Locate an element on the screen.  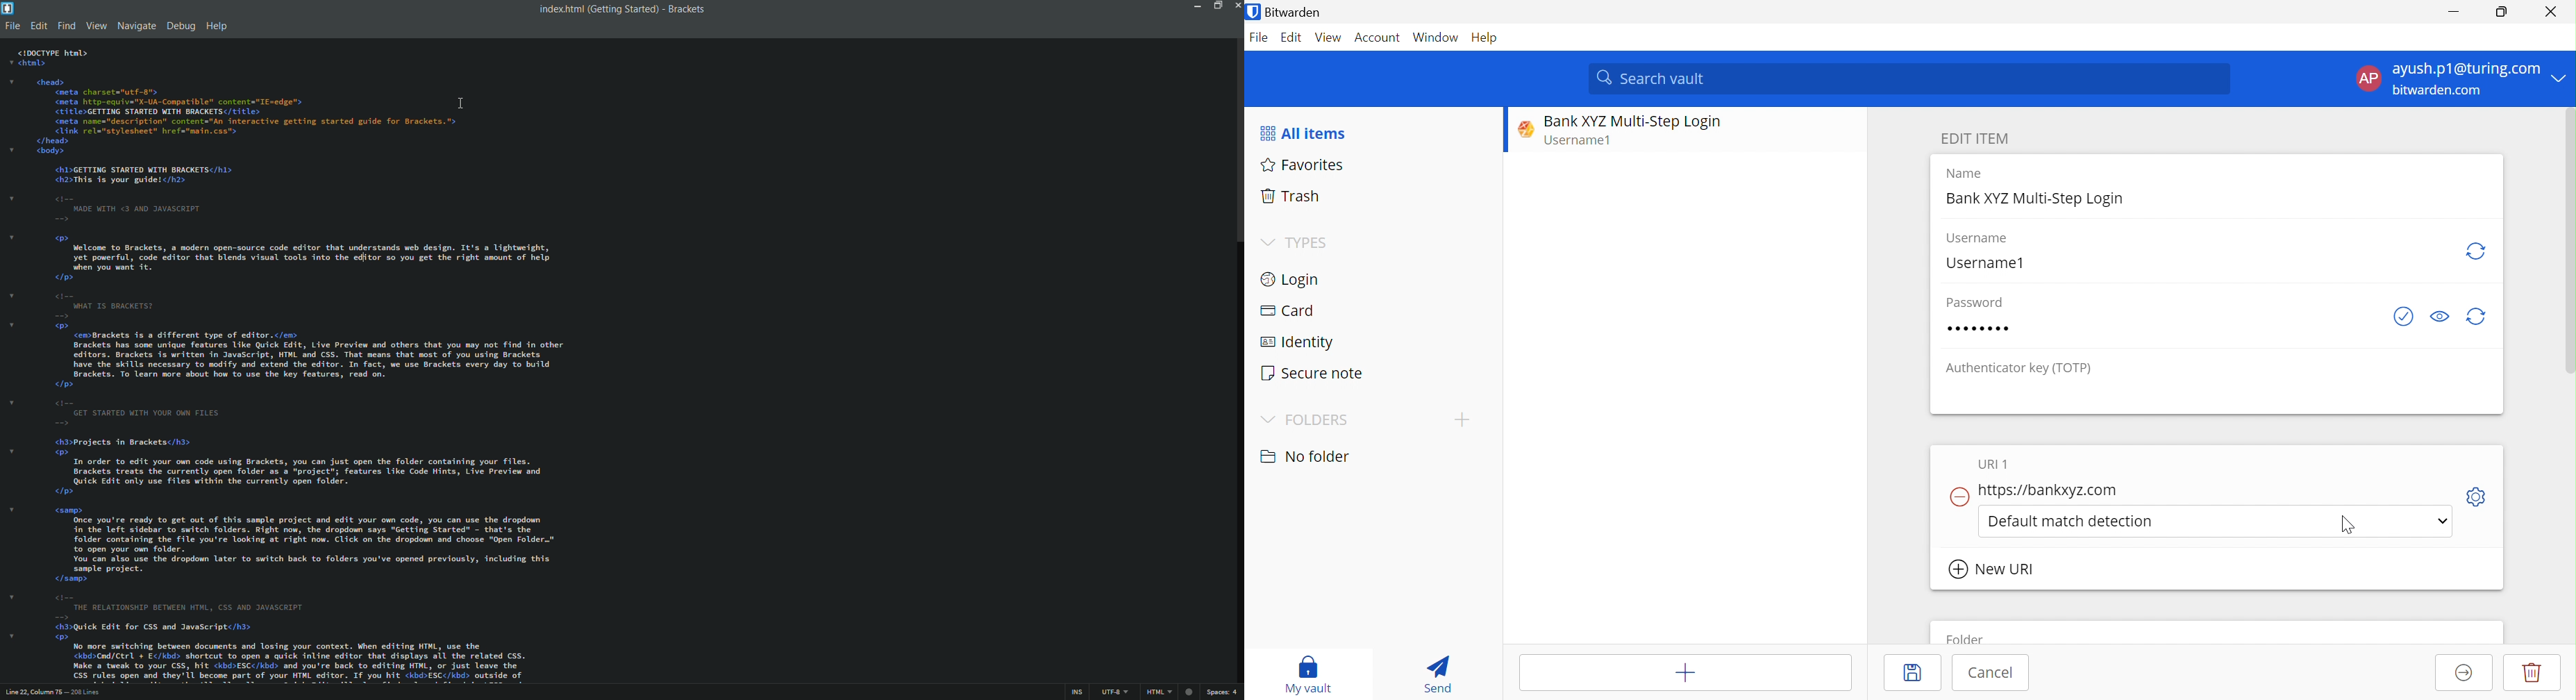
INS is located at coordinates (1076, 692).